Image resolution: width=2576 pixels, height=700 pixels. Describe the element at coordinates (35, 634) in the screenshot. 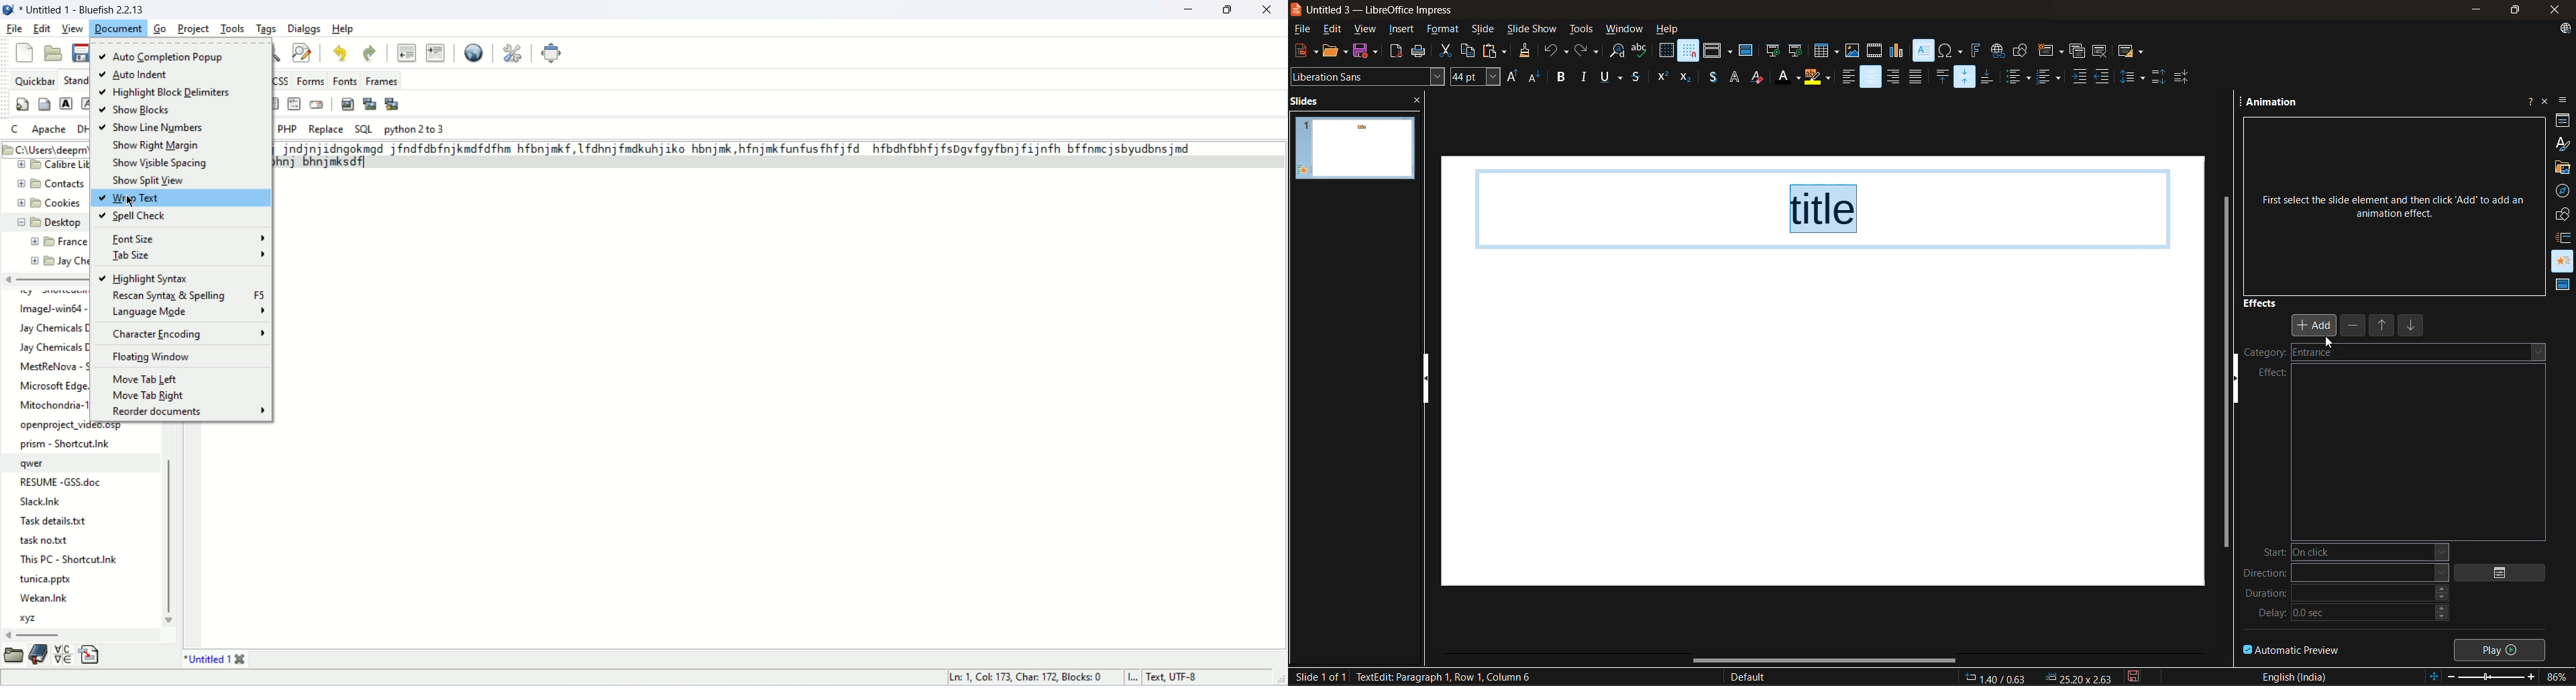

I see `horizontal scroll bar` at that location.